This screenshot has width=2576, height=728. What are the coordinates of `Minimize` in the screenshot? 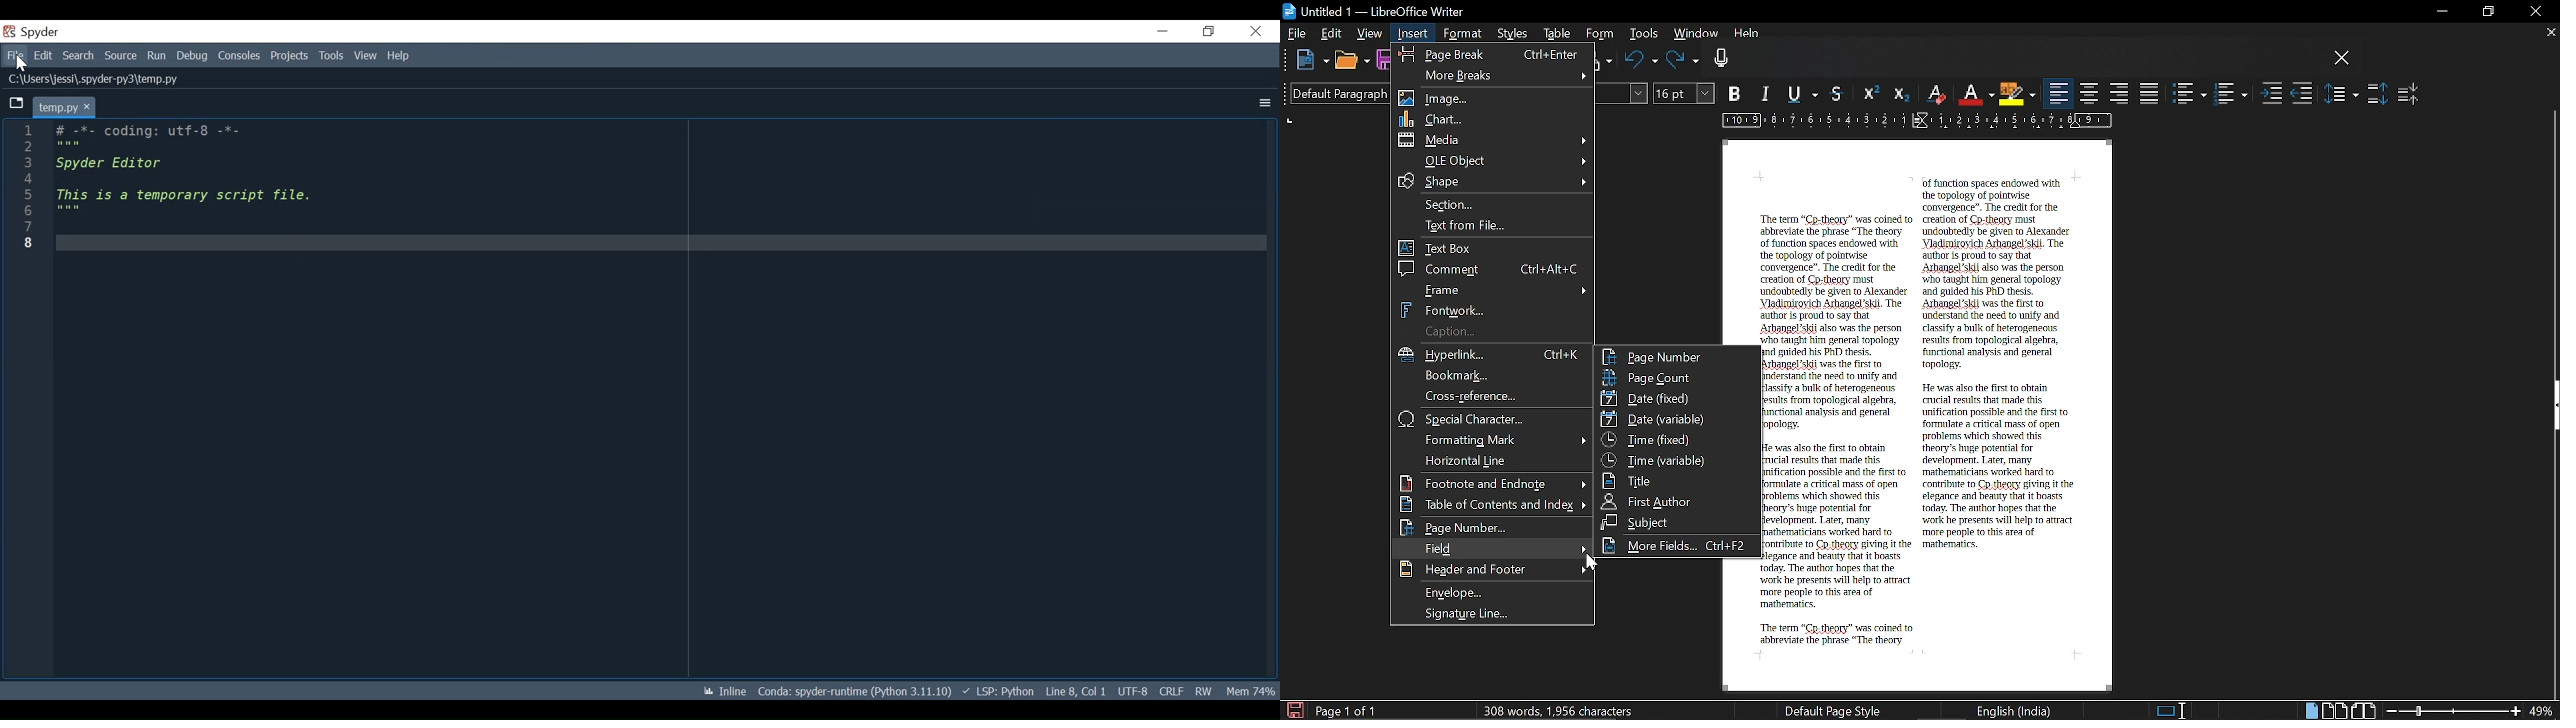 It's located at (2438, 12).